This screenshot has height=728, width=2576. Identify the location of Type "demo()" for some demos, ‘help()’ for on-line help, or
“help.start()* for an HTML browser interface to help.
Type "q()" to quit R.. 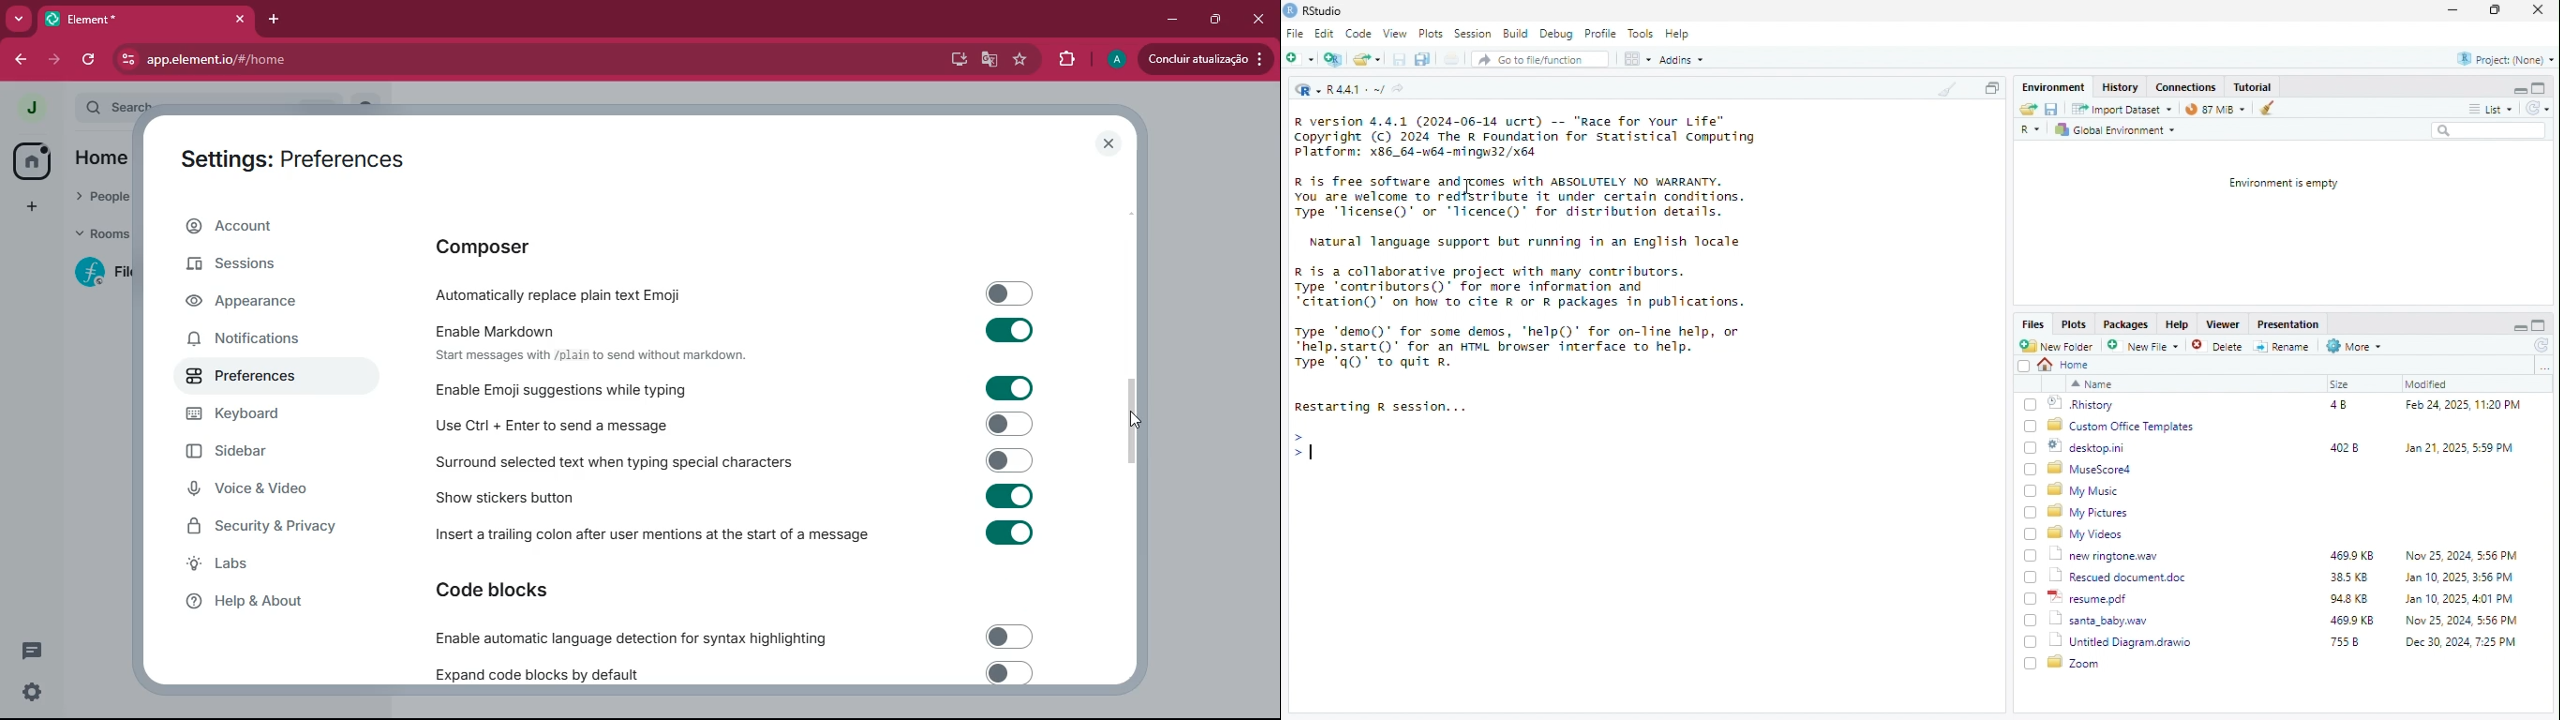
(1523, 349).